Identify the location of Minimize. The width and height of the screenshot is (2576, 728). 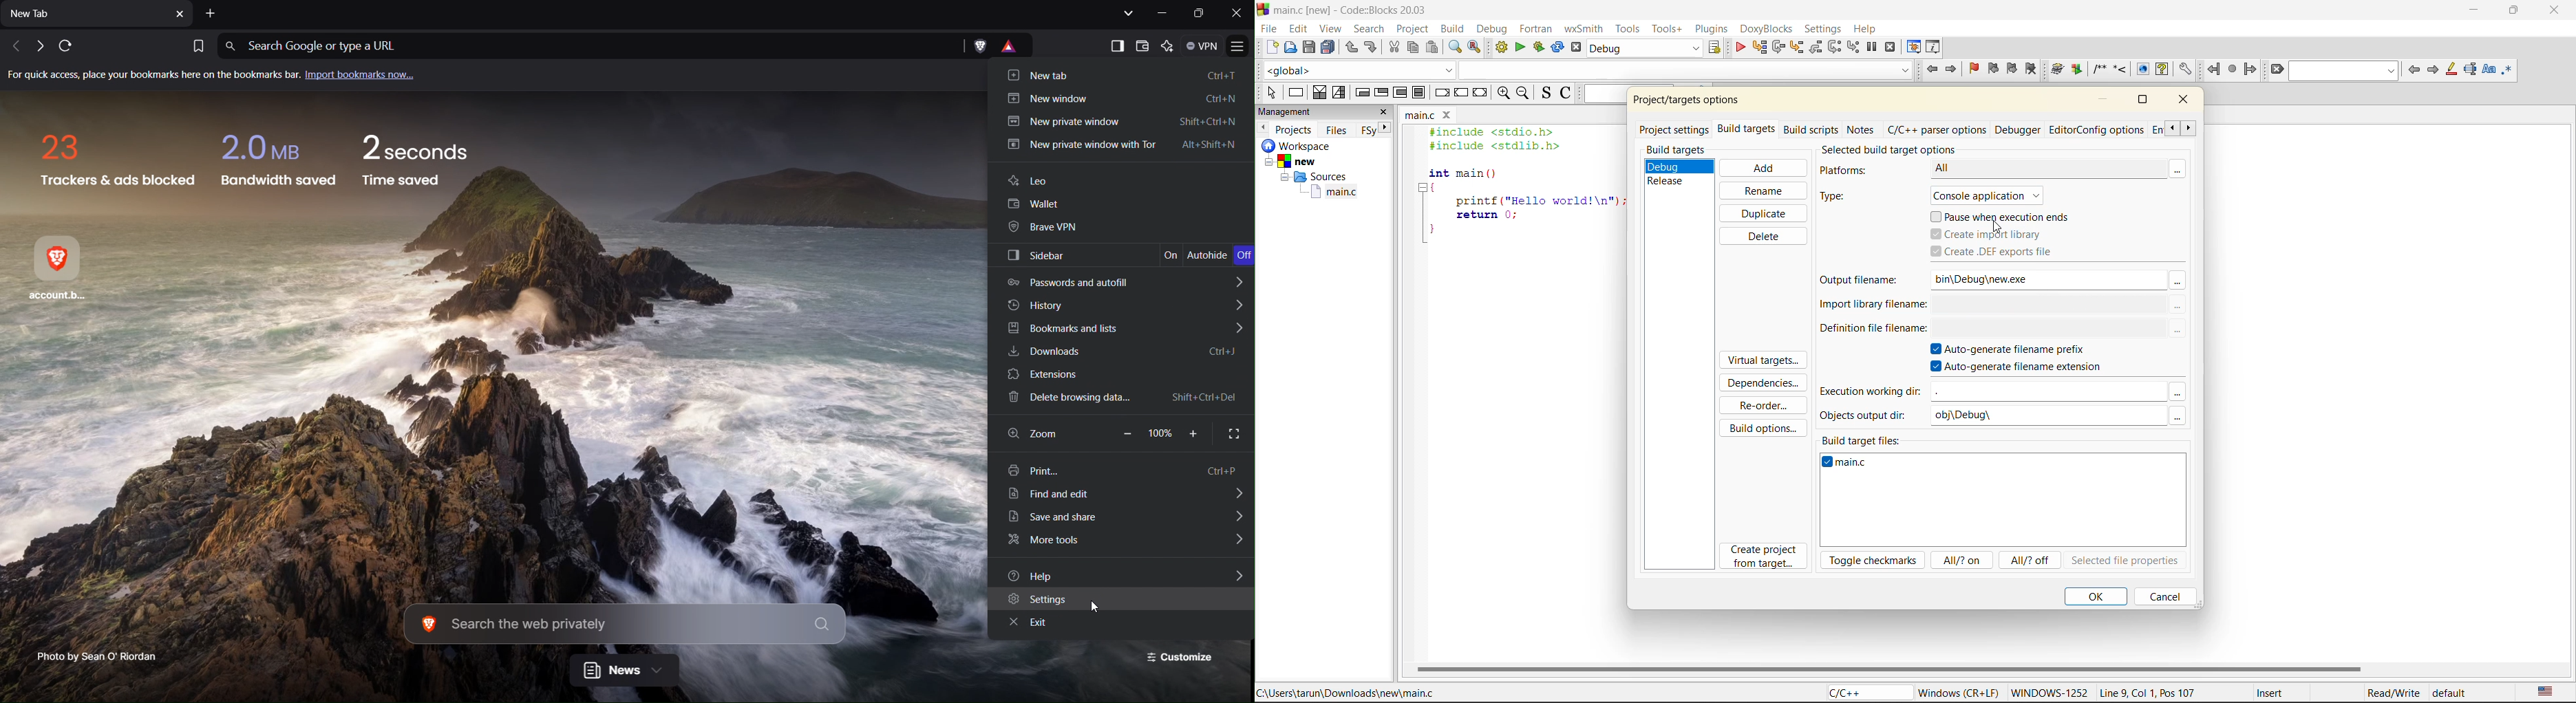
(1163, 13).